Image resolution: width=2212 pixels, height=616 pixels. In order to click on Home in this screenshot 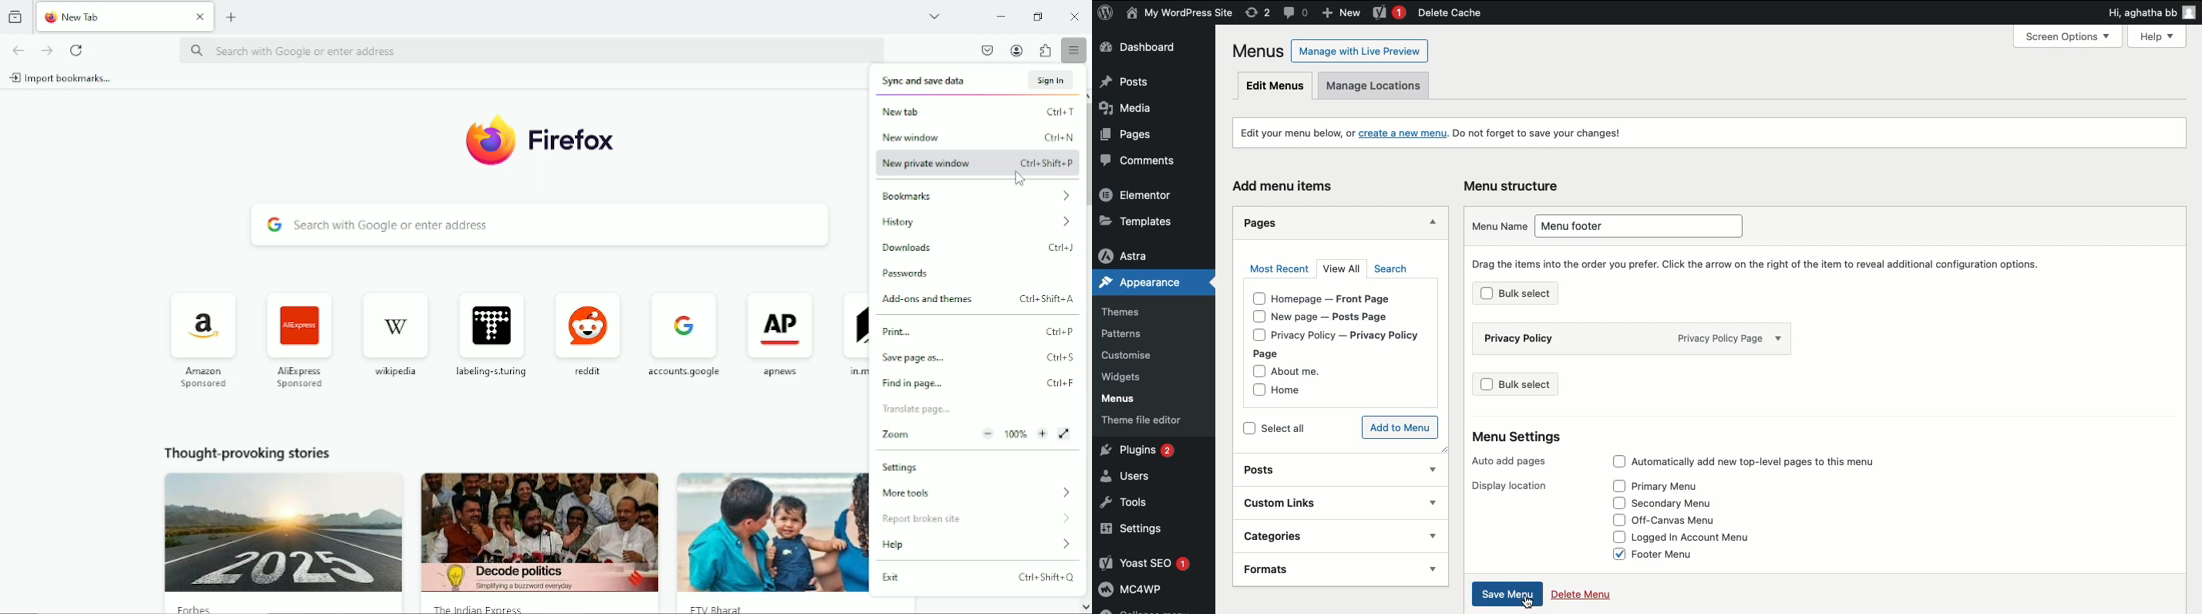, I will do `click(1297, 392)`.